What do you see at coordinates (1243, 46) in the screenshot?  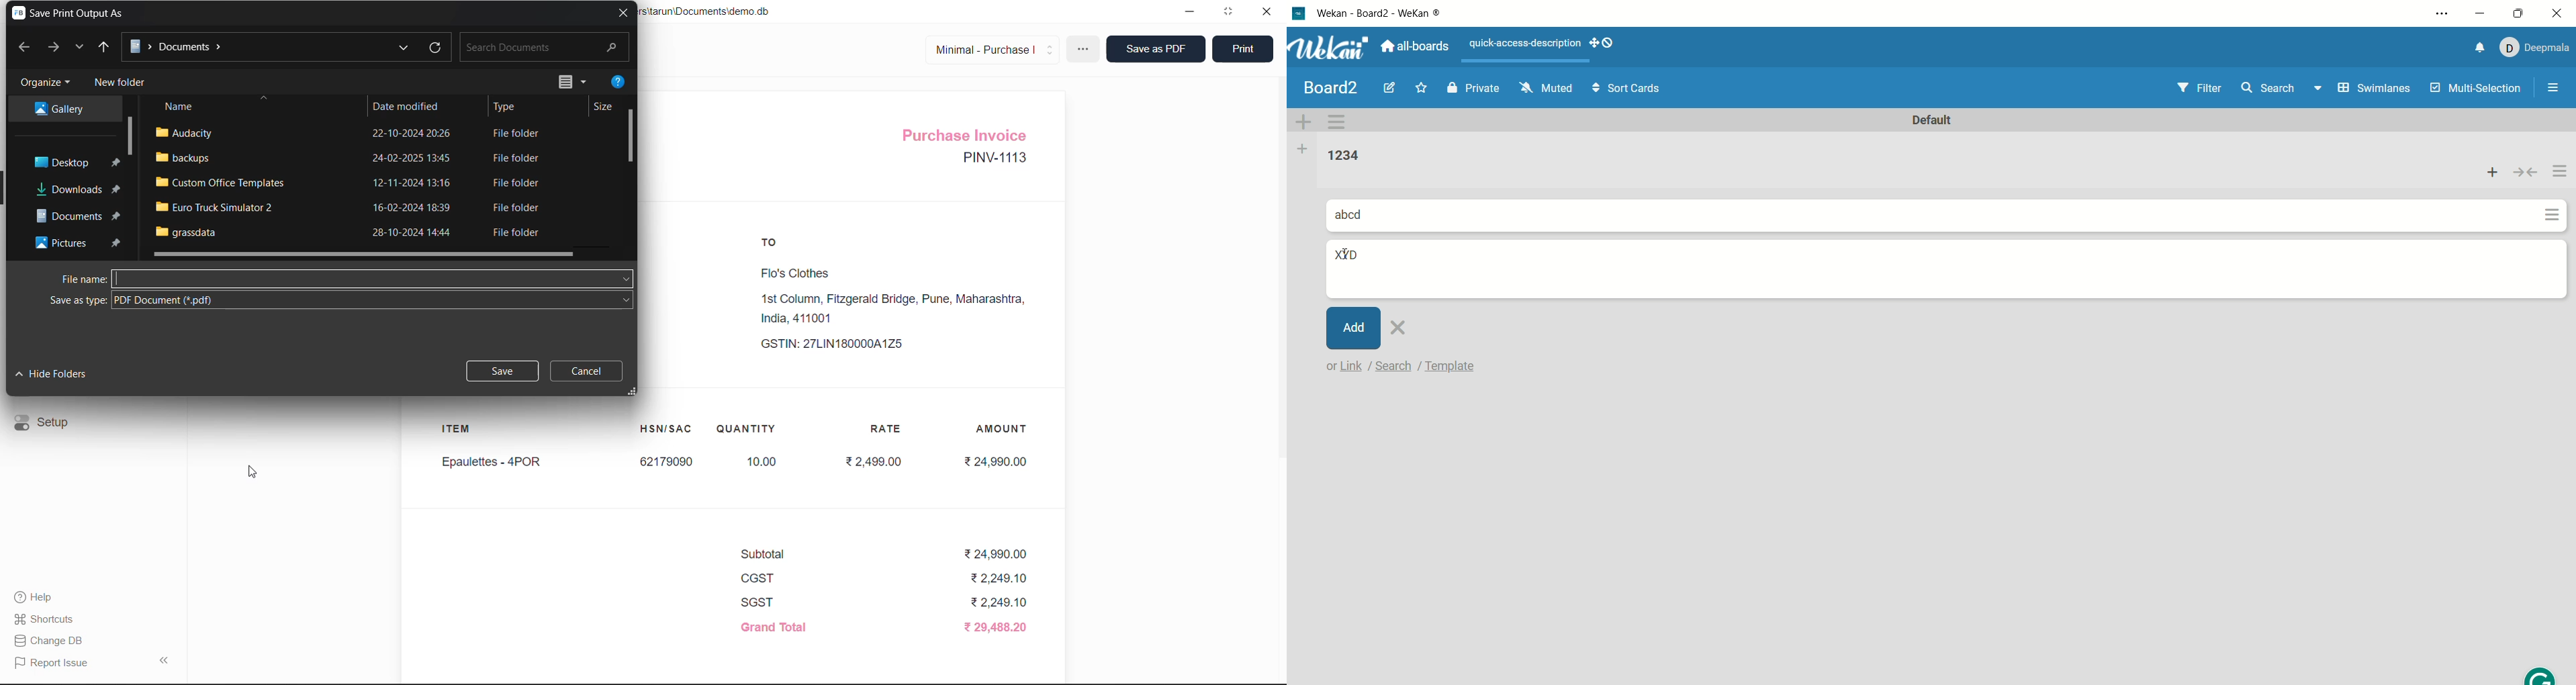 I see `Print` at bounding box center [1243, 46].